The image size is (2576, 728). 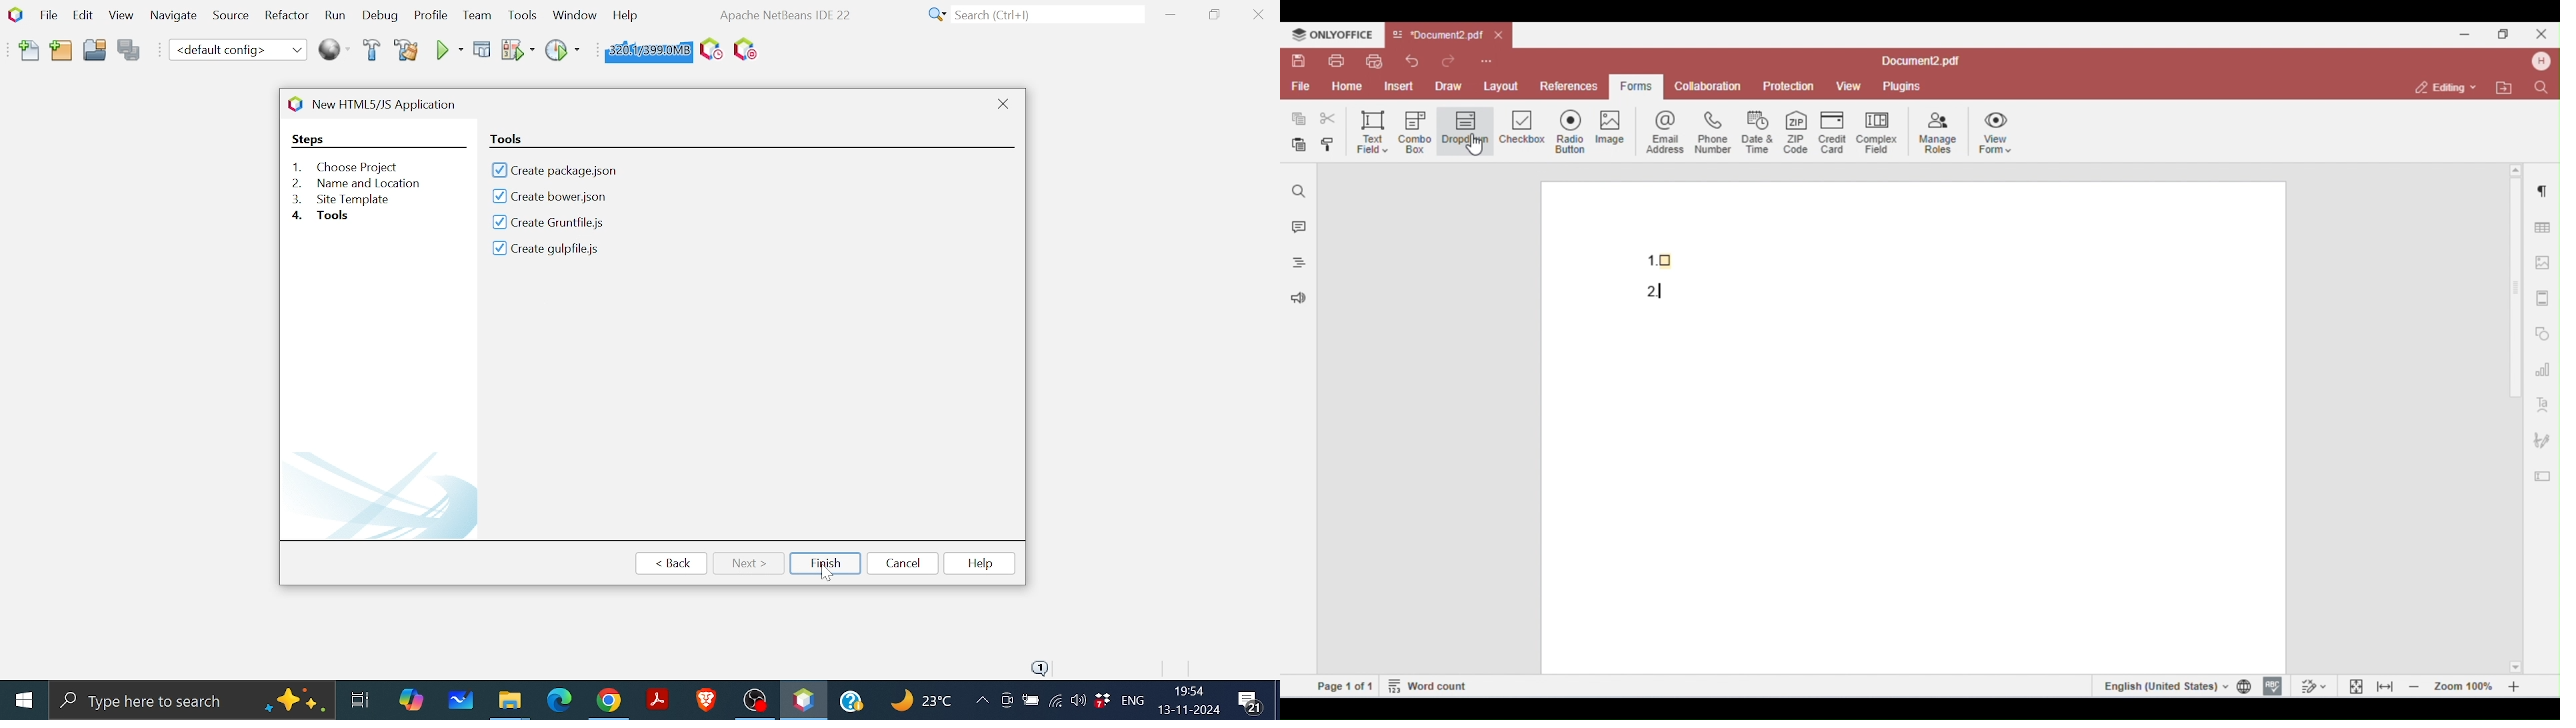 I want to click on Dropbox, so click(x=1102, y=701).